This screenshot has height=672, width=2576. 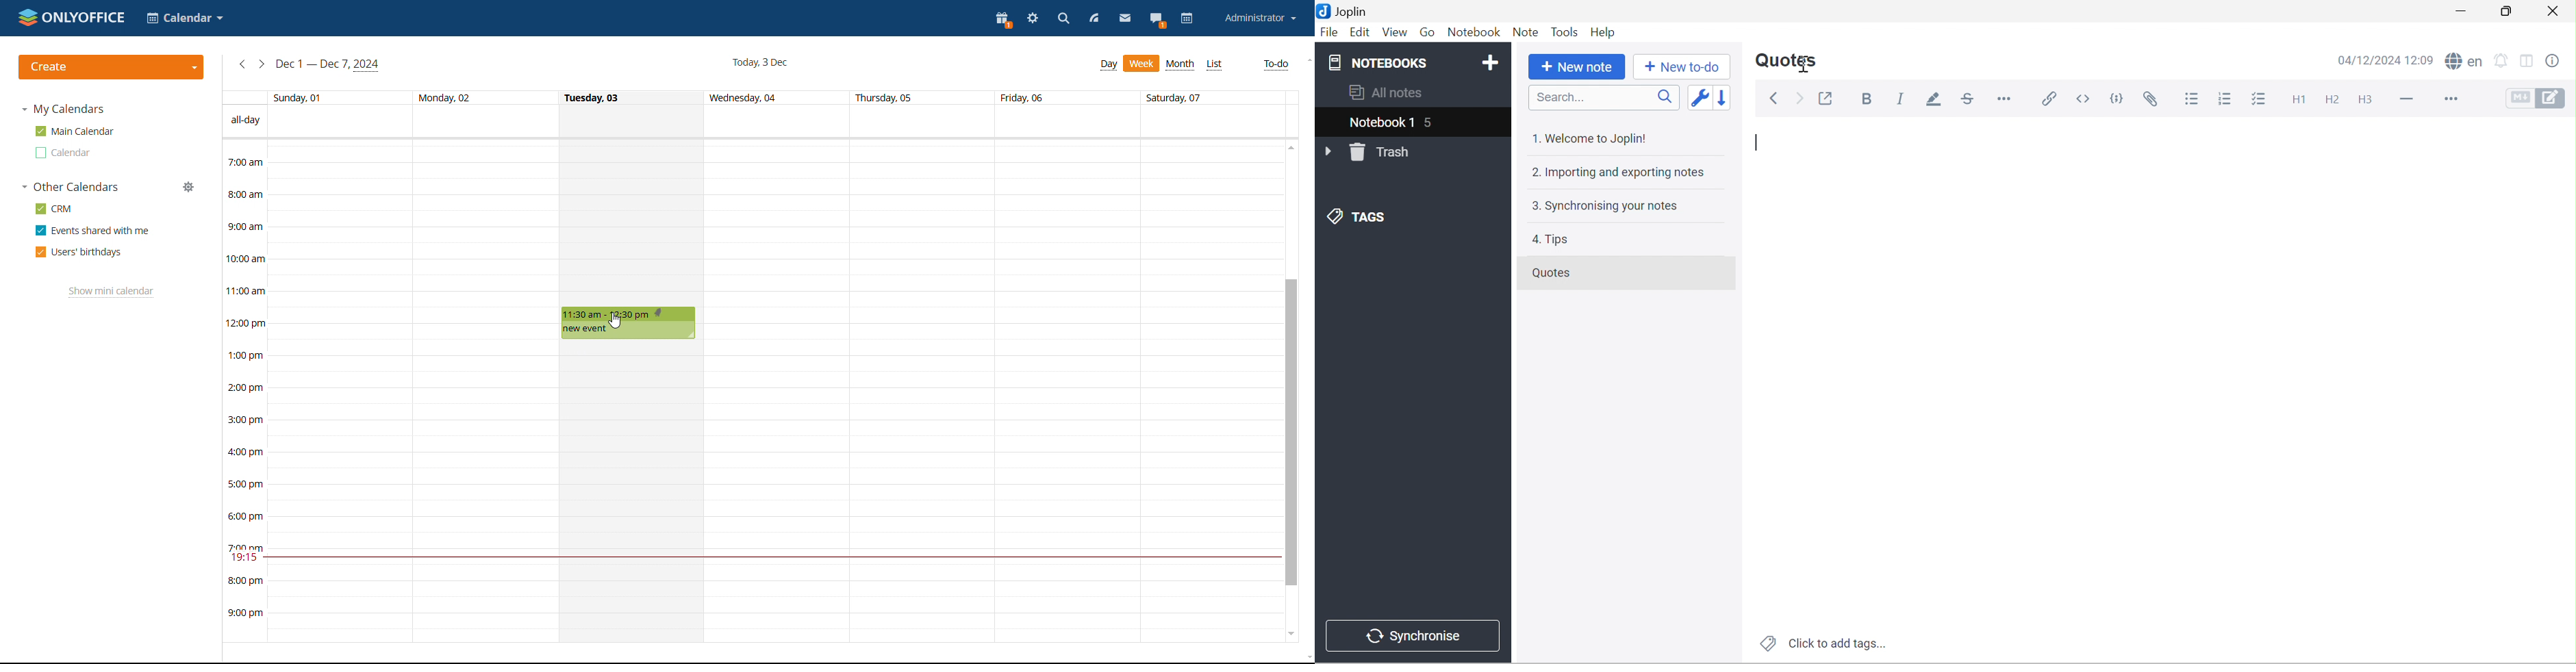 What do you see at coordinates (1347, 11) in the screenshot?
I see `Joplin` at bounding box center [1347, 11].